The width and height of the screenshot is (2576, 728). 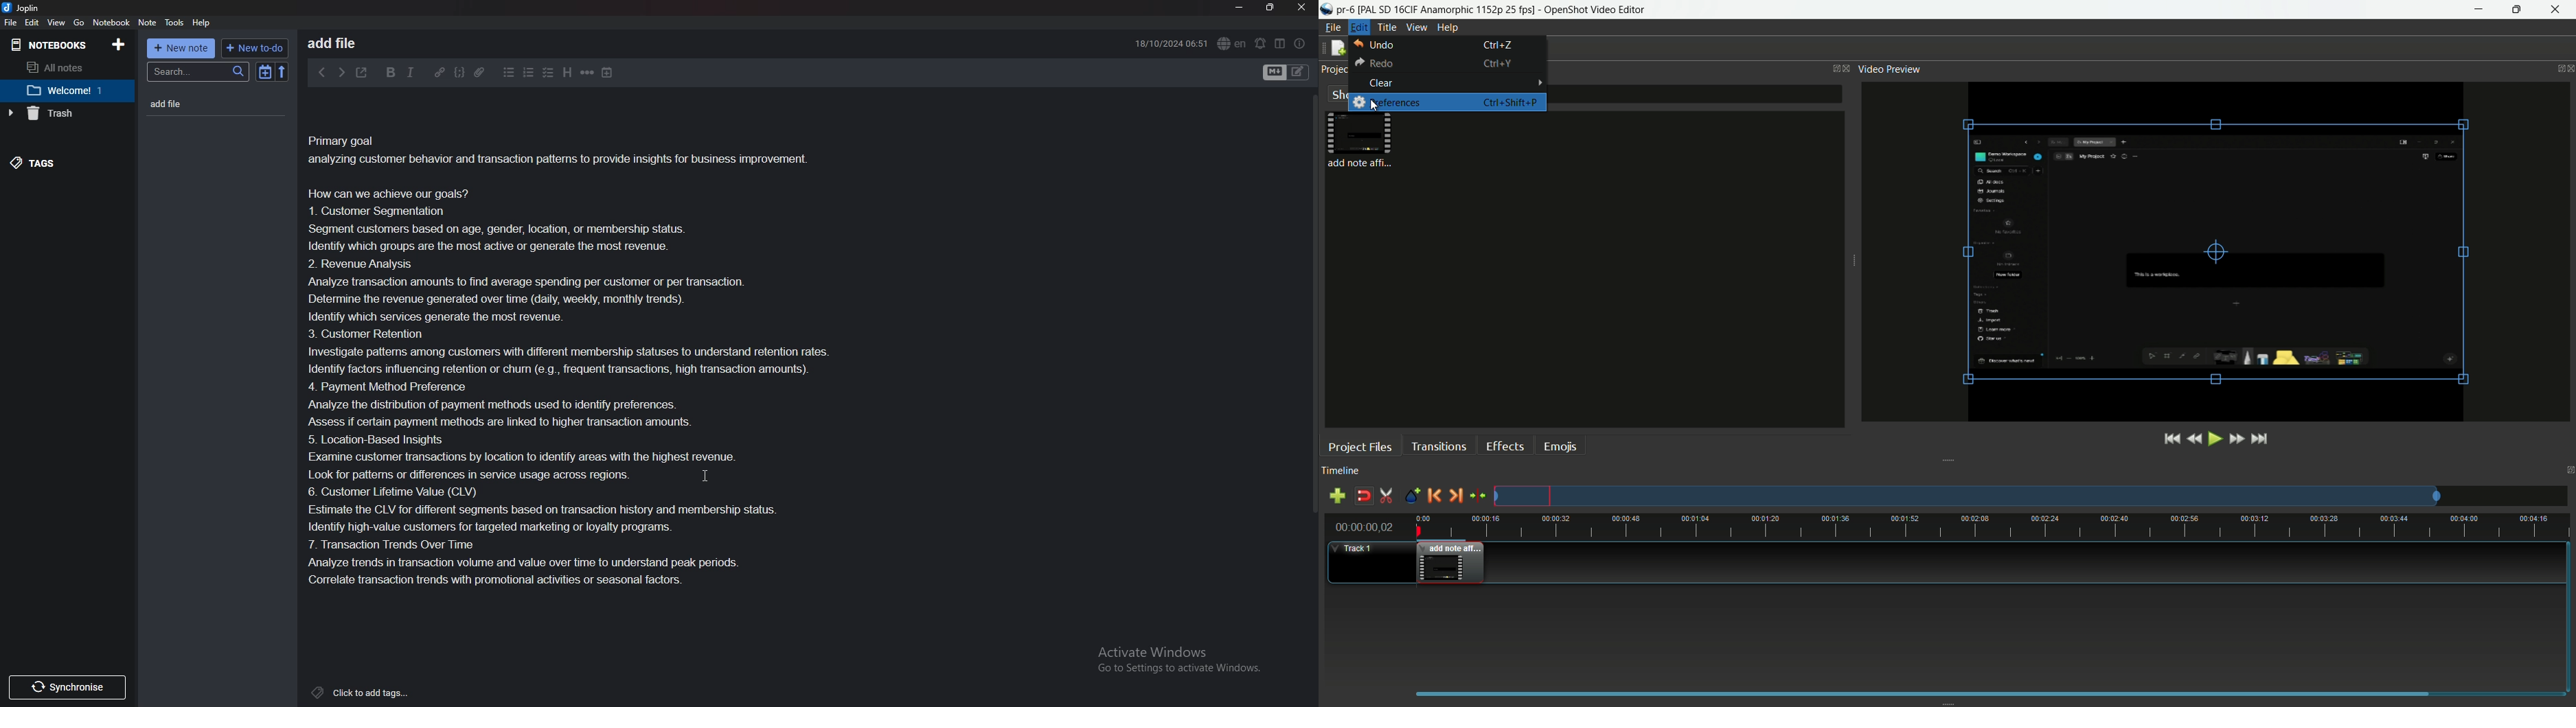 What do you see at coordinates (363, 693) in the screenshot?
I see `Add tags` at bounding box center [363, 693].